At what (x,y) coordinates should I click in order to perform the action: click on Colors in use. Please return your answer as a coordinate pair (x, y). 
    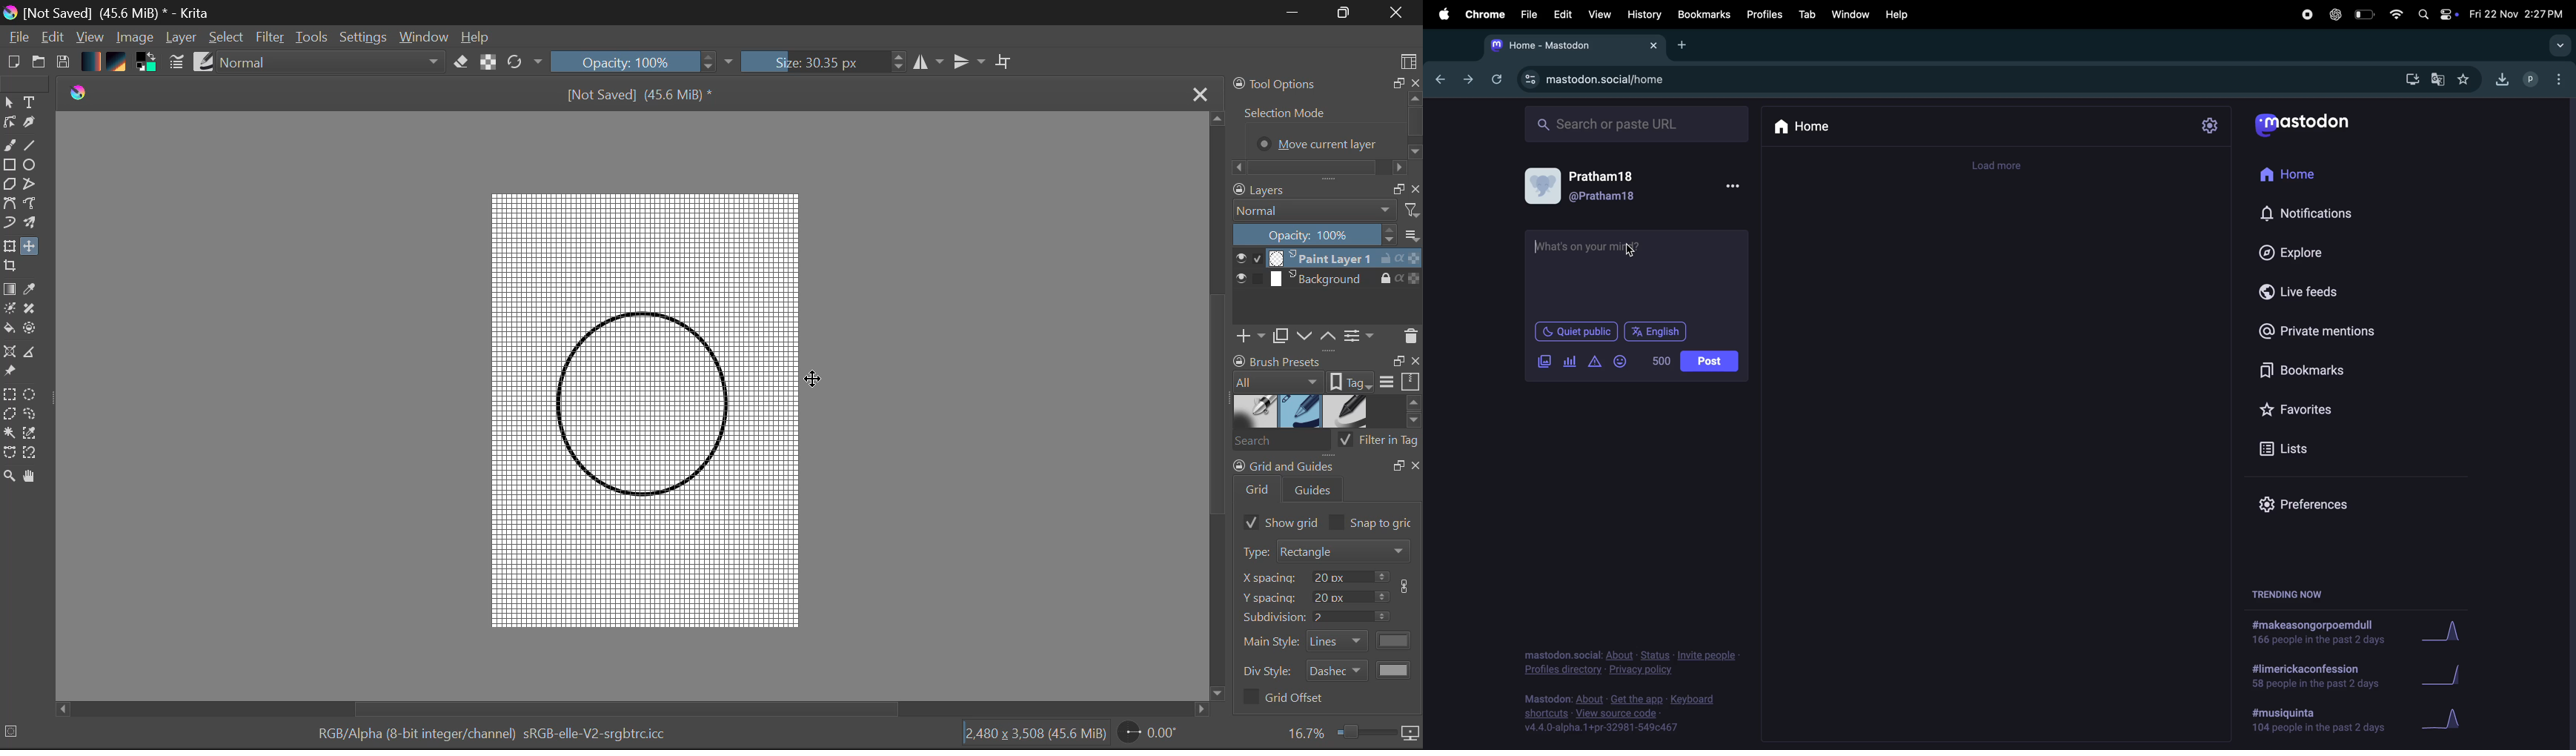
    Looking at the image, I should click on (150, 64).